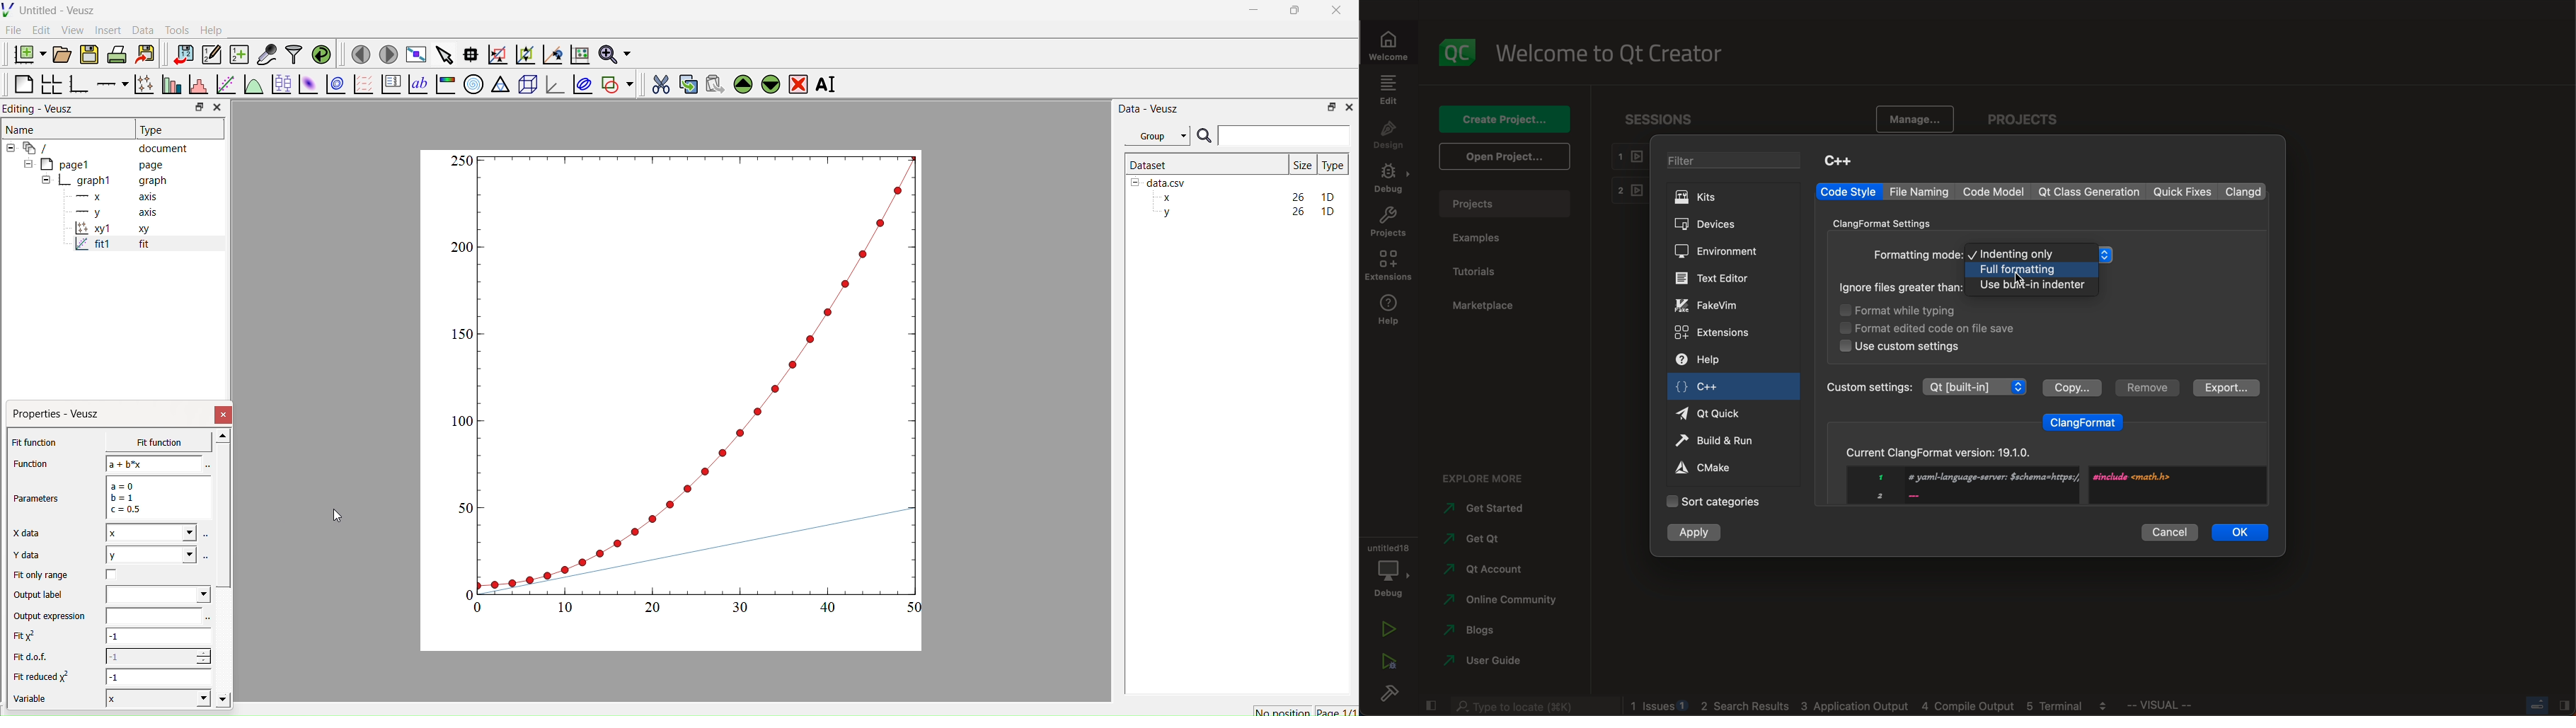 This screenshot has width=2576, height=728. I want to click on ok, so click(2241, 531).